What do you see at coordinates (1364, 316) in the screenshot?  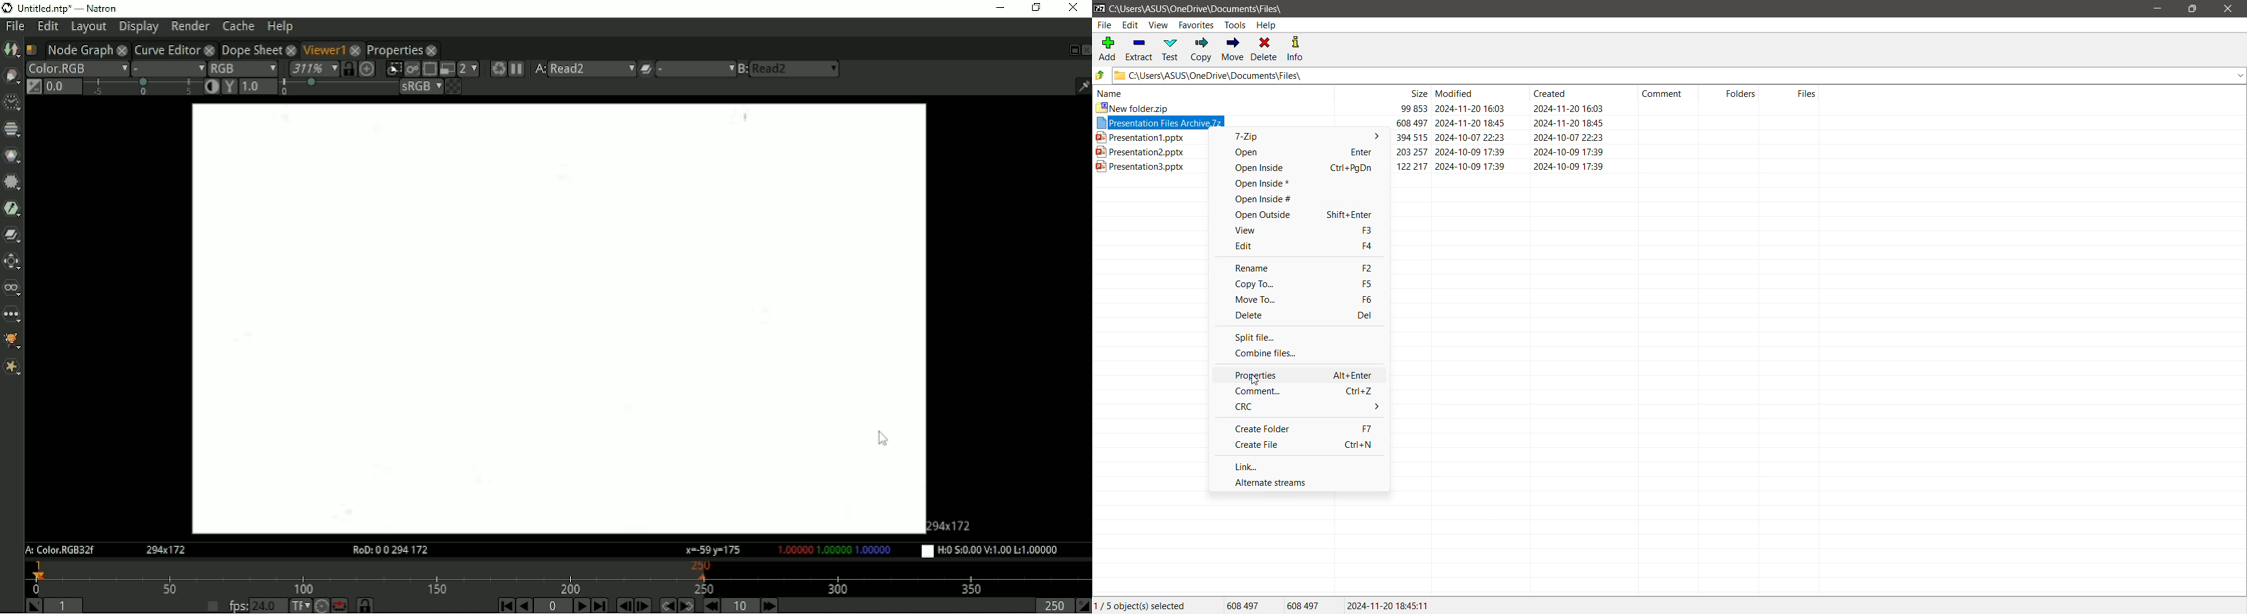 I see `Del` at bounding box center [1364, 316].